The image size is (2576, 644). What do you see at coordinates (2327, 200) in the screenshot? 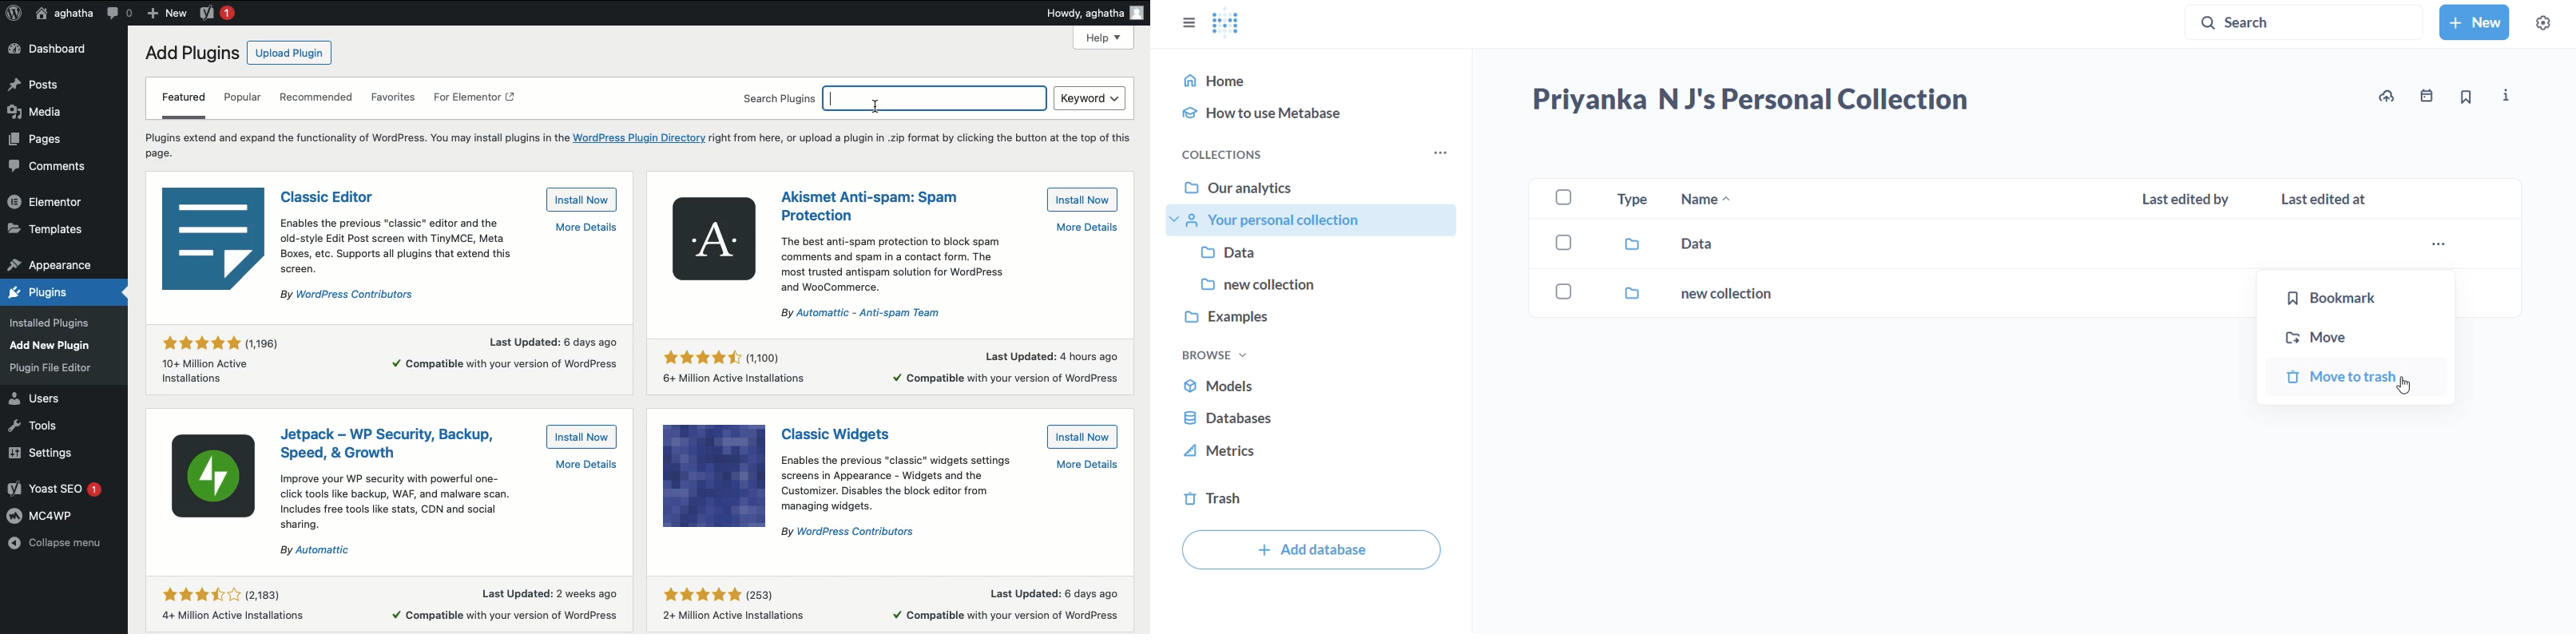
I see `last edited at ` at bounding box center [2327, 200].